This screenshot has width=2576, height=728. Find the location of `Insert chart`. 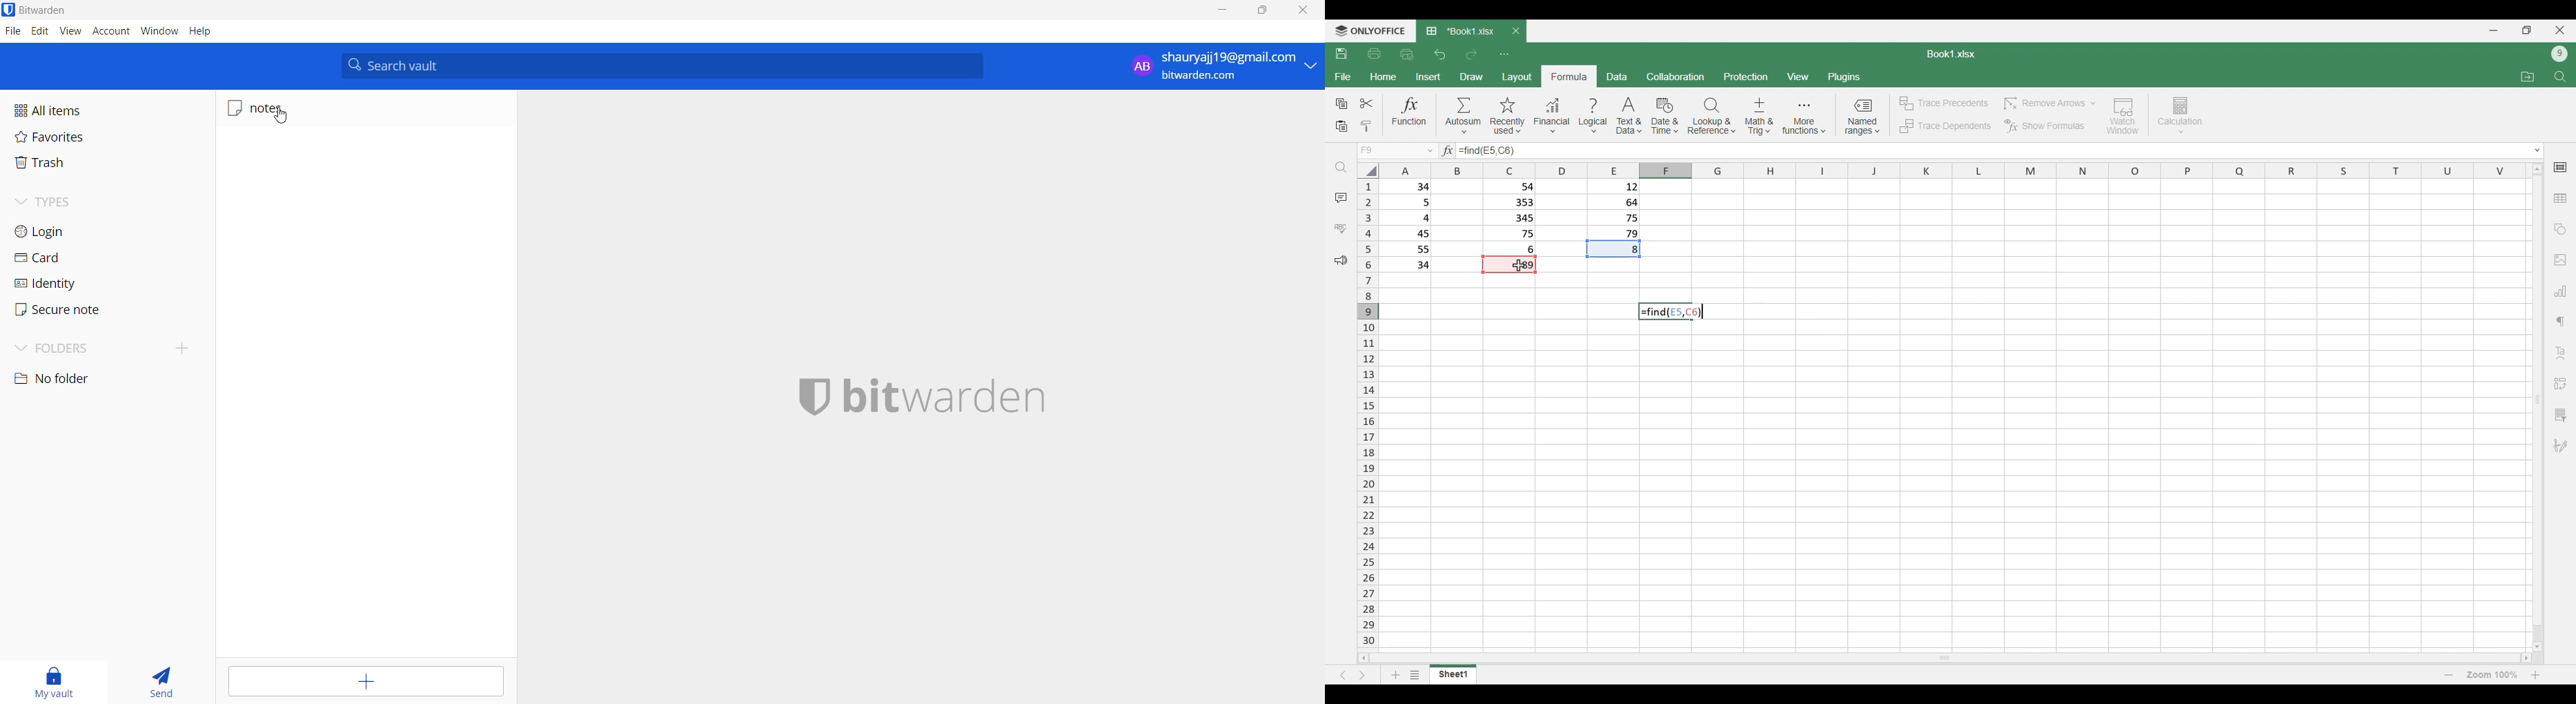

Insert chart is located at coordinates (2561, 291).